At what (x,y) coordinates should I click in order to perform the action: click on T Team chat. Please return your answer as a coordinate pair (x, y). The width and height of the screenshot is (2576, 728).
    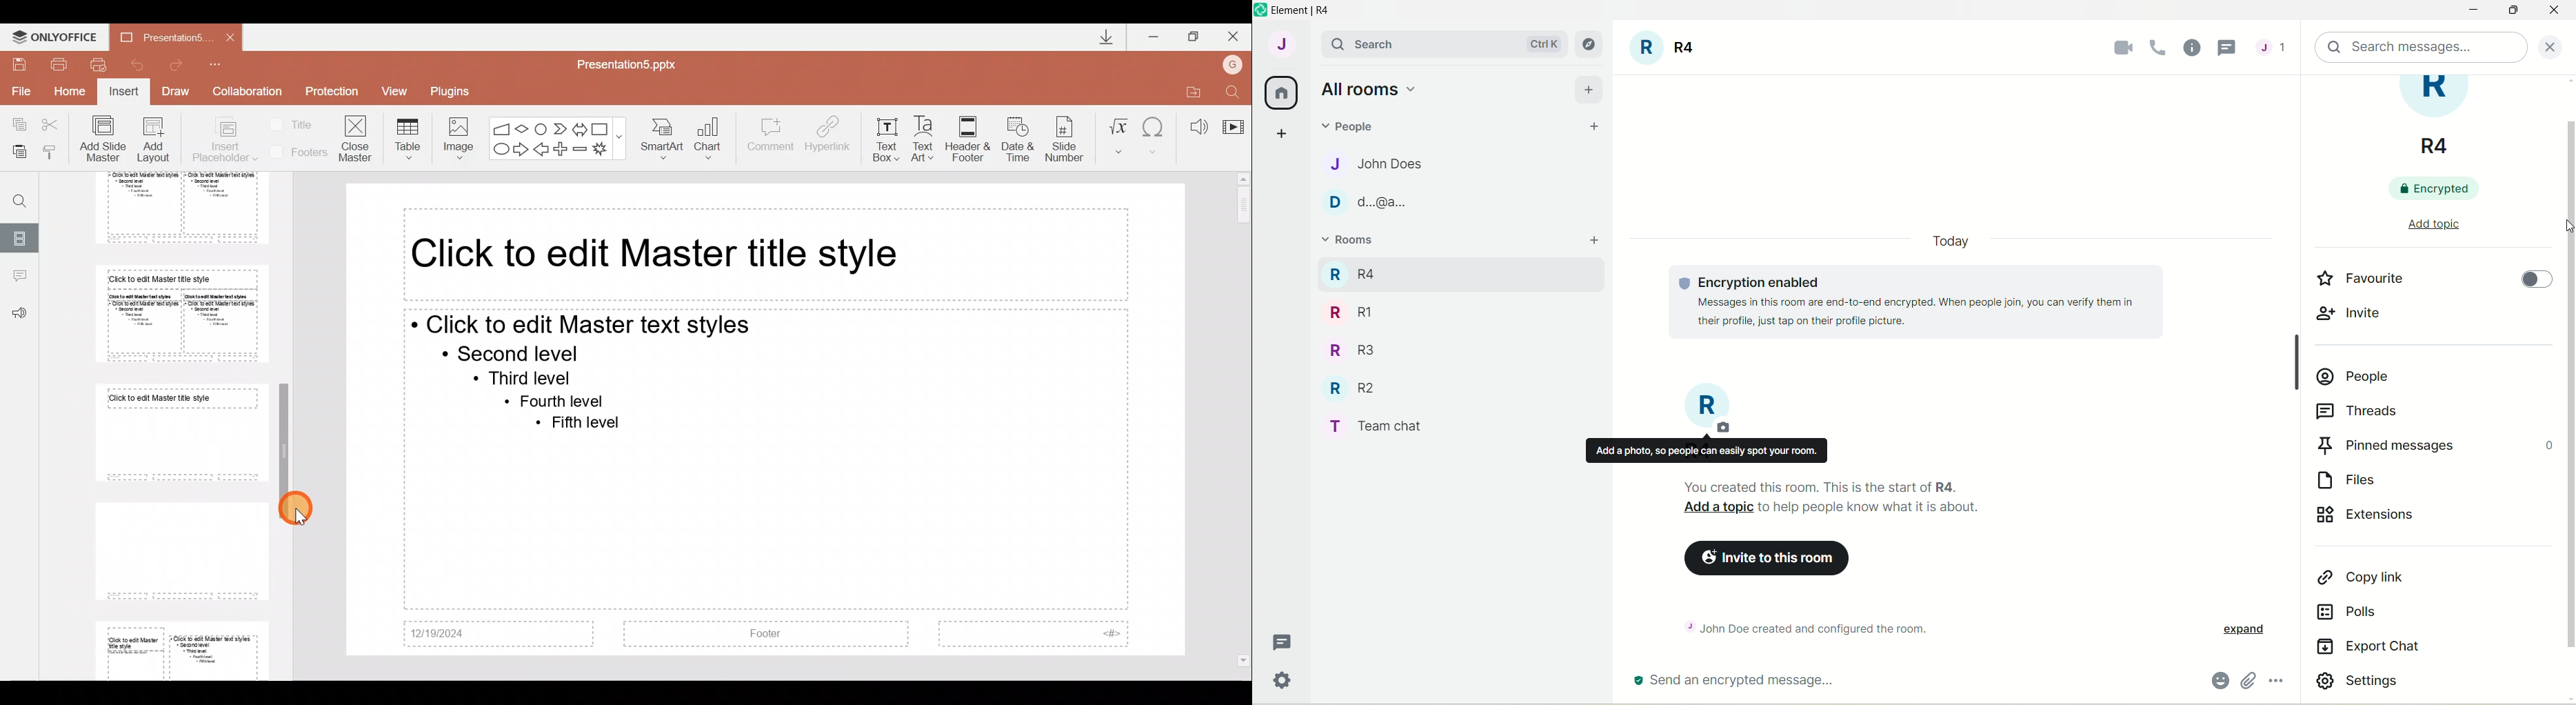
    Looking at the image, I should click on (1384, 424).